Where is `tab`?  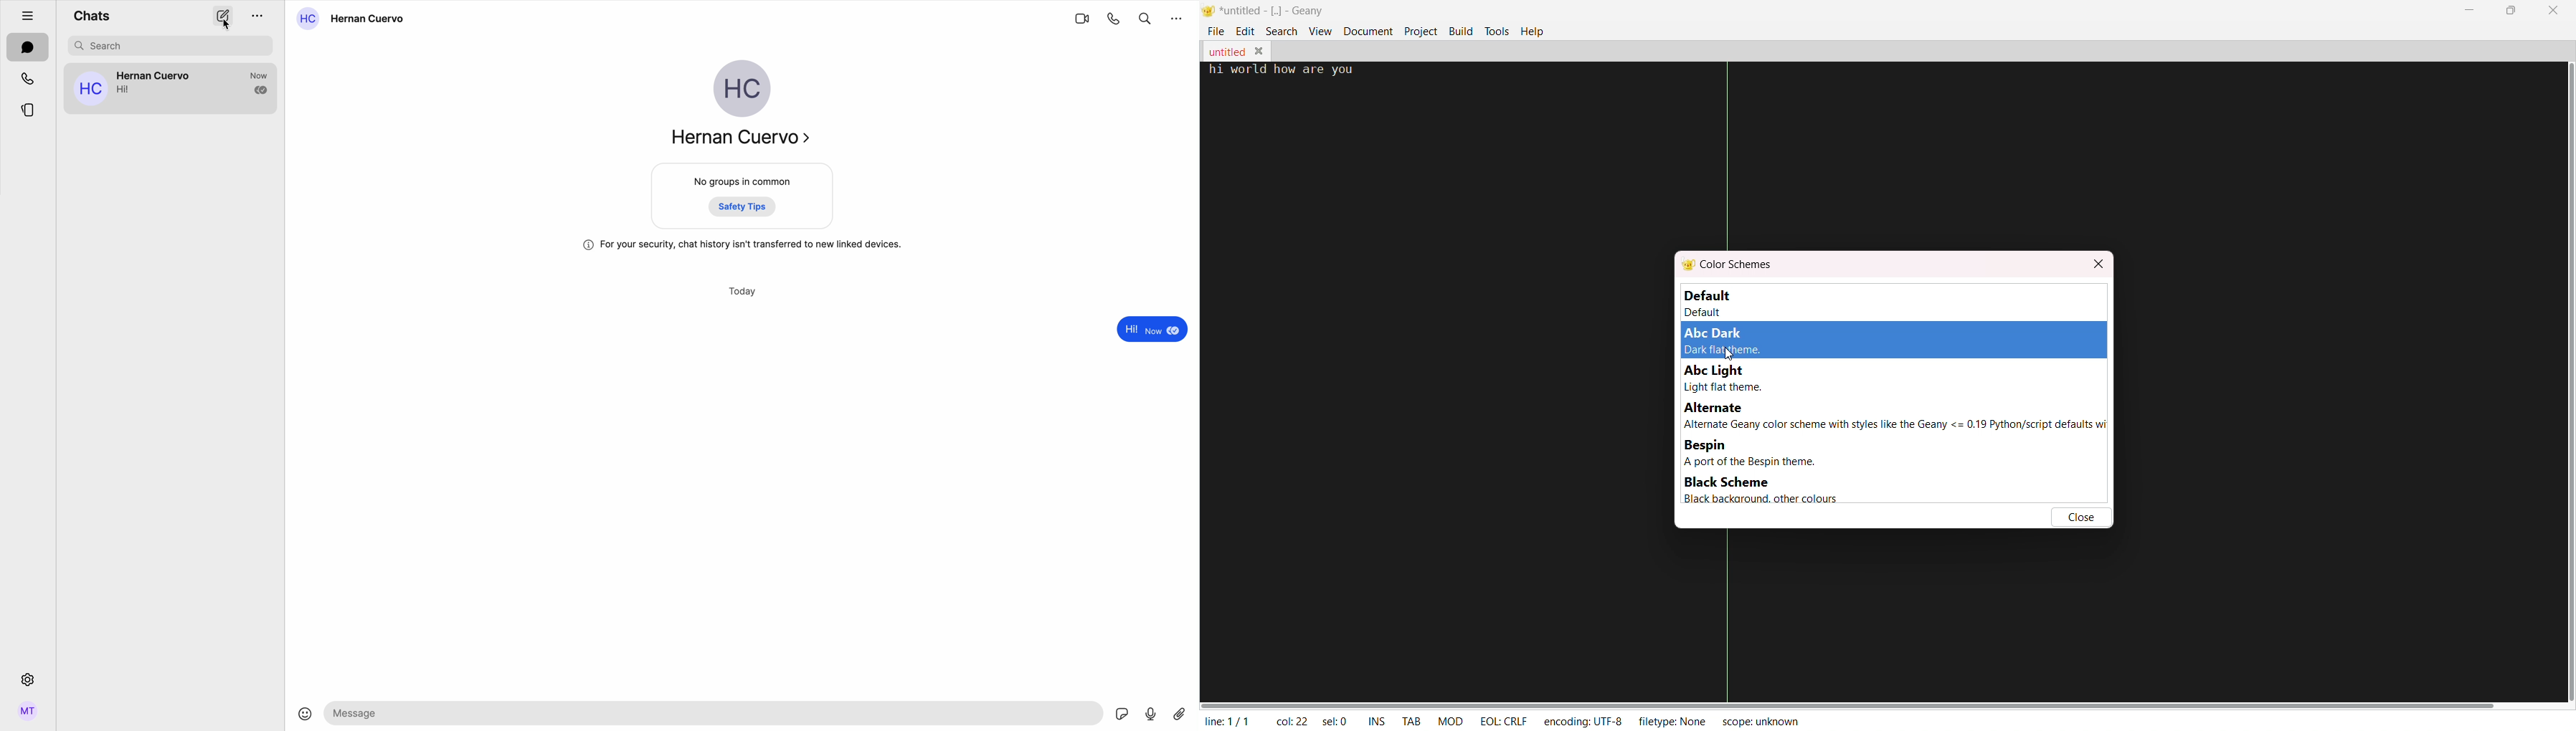
tab is located at coordinates (1409, 721).